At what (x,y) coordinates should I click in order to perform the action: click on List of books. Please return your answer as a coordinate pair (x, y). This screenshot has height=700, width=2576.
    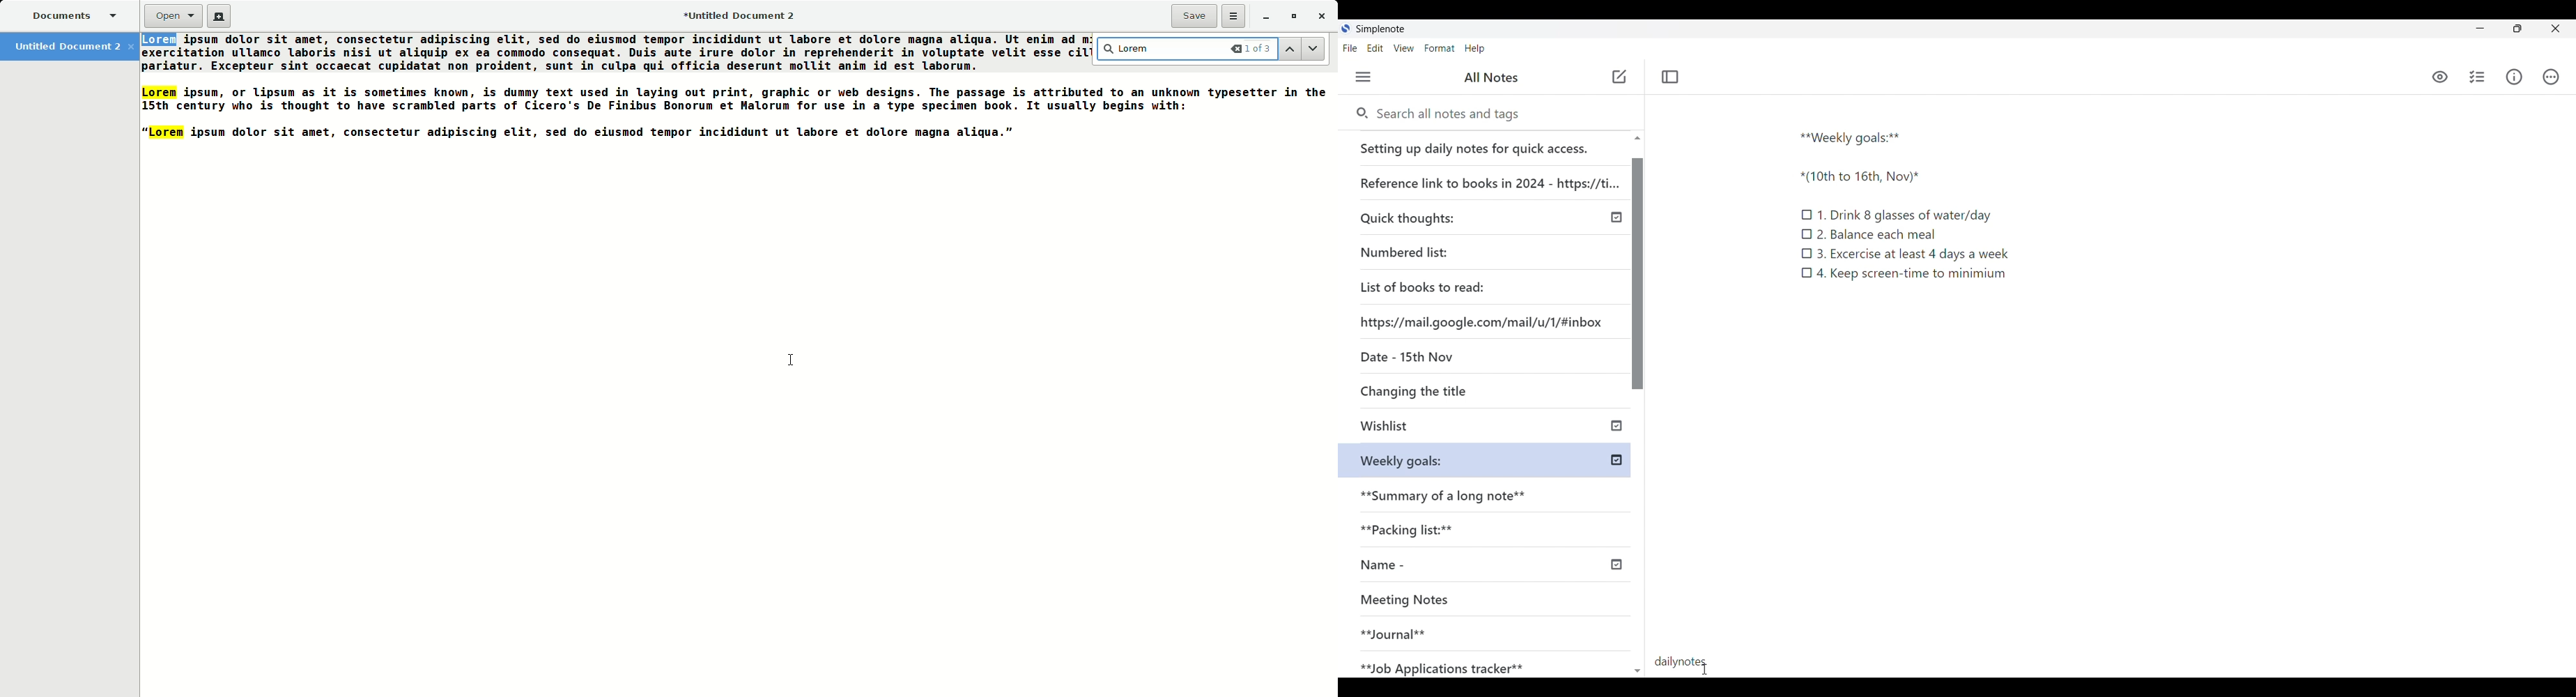
    Looking at the image, I should click on (1424, 285).